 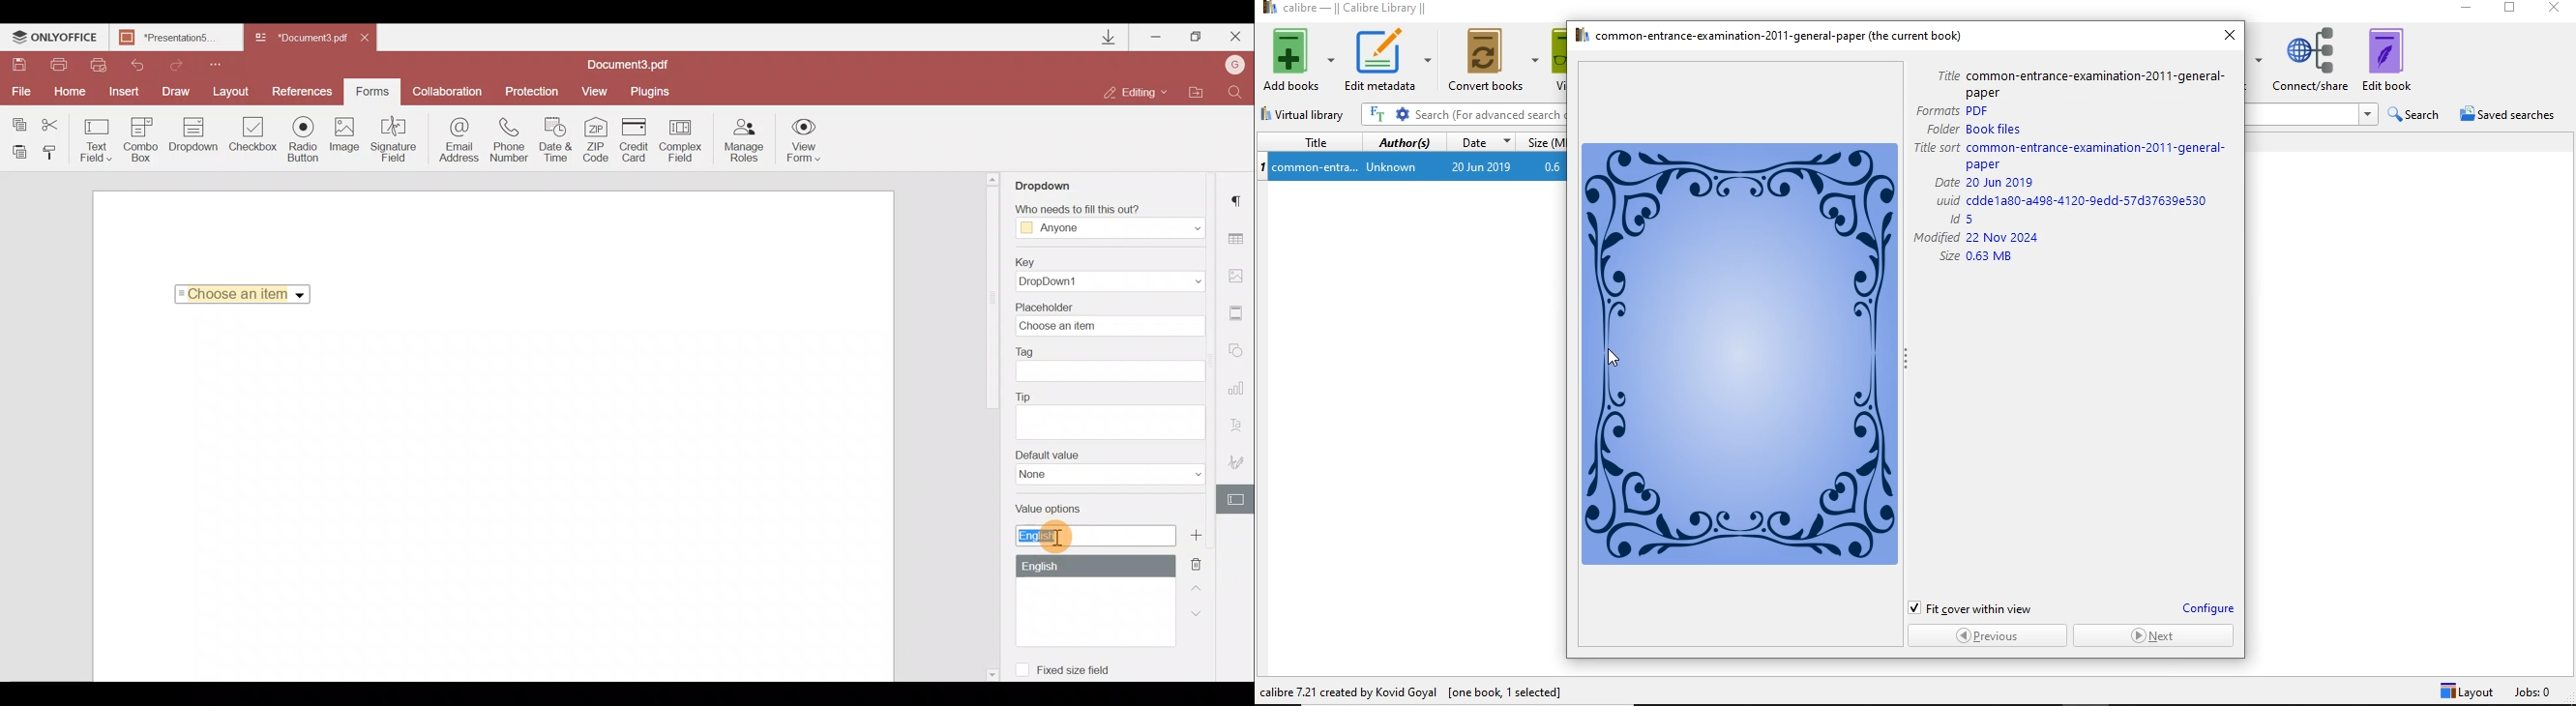 I want to click on Home, so click(x=67, y=92).